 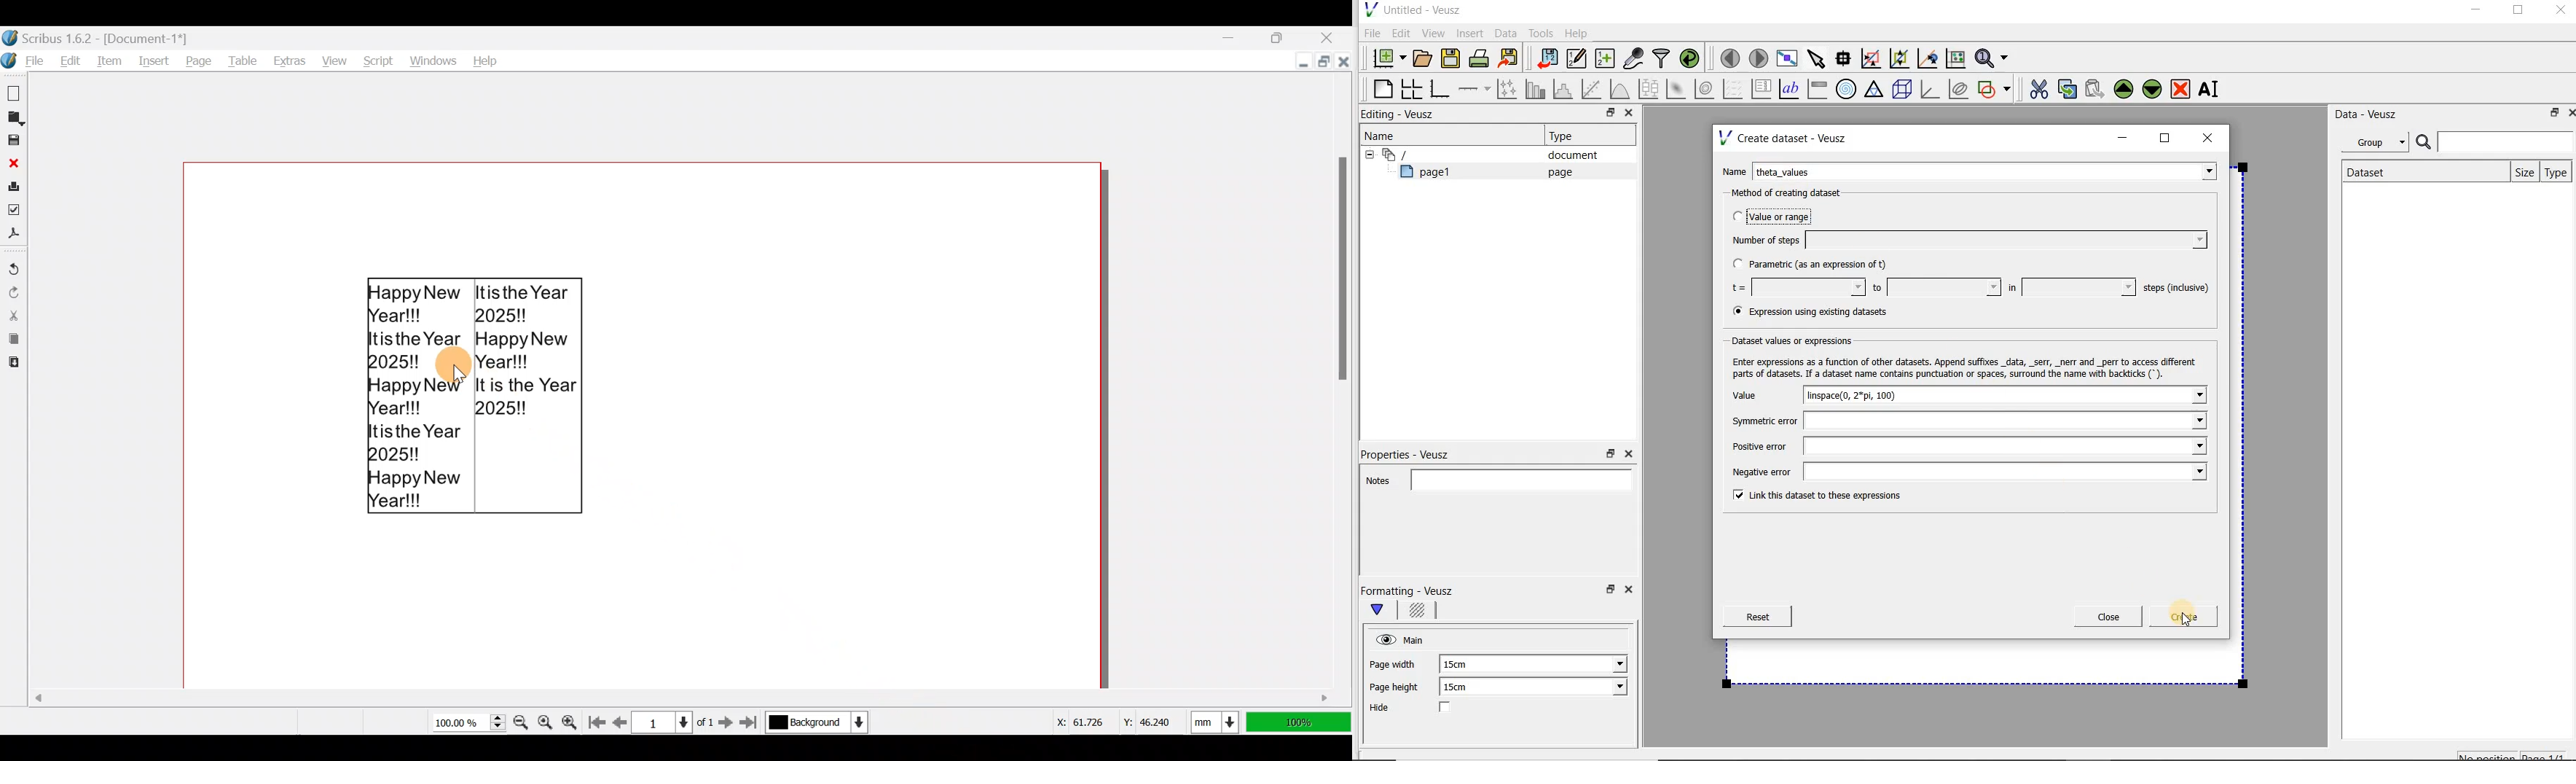 What do you see at coordinates (1433, 31) in the screenshot?
I see `View` at bounding box center [1433, 31].